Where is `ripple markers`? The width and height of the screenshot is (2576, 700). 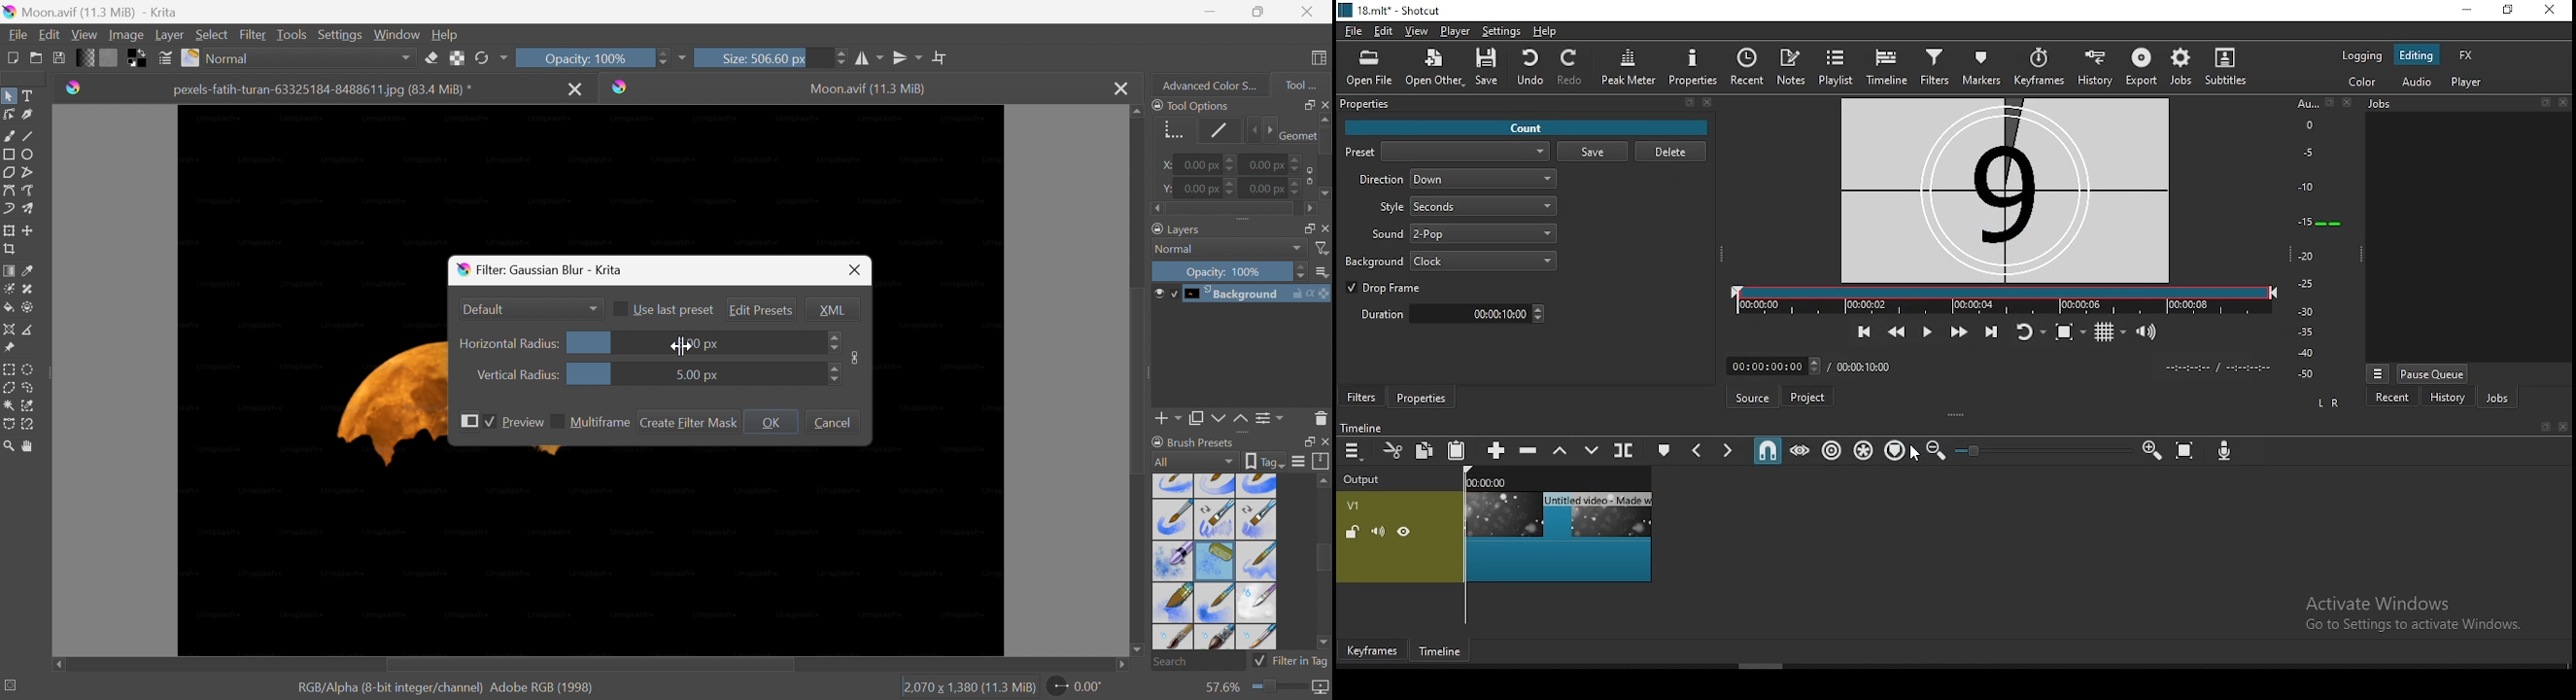
ripple markers is located at coordinates (1895, 451).